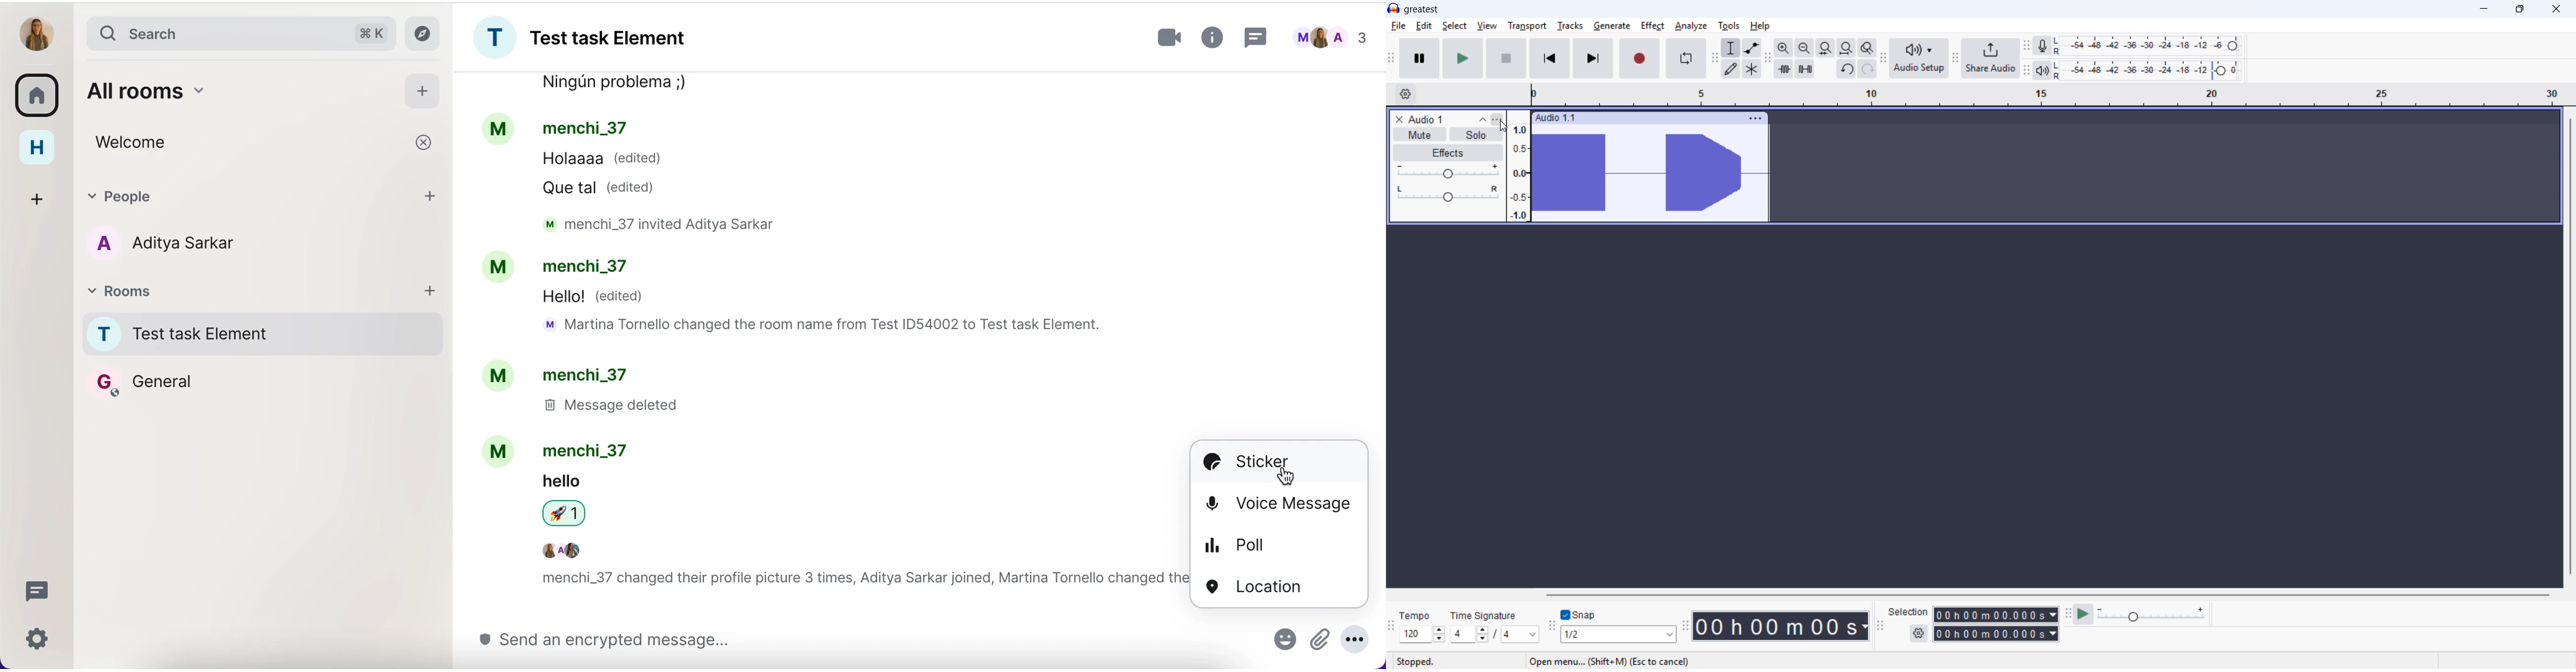 This screenshot has height=672, width=2576. Describe the element at coordinates (1476, 134) in the screenshot. I see `solo` at that location.